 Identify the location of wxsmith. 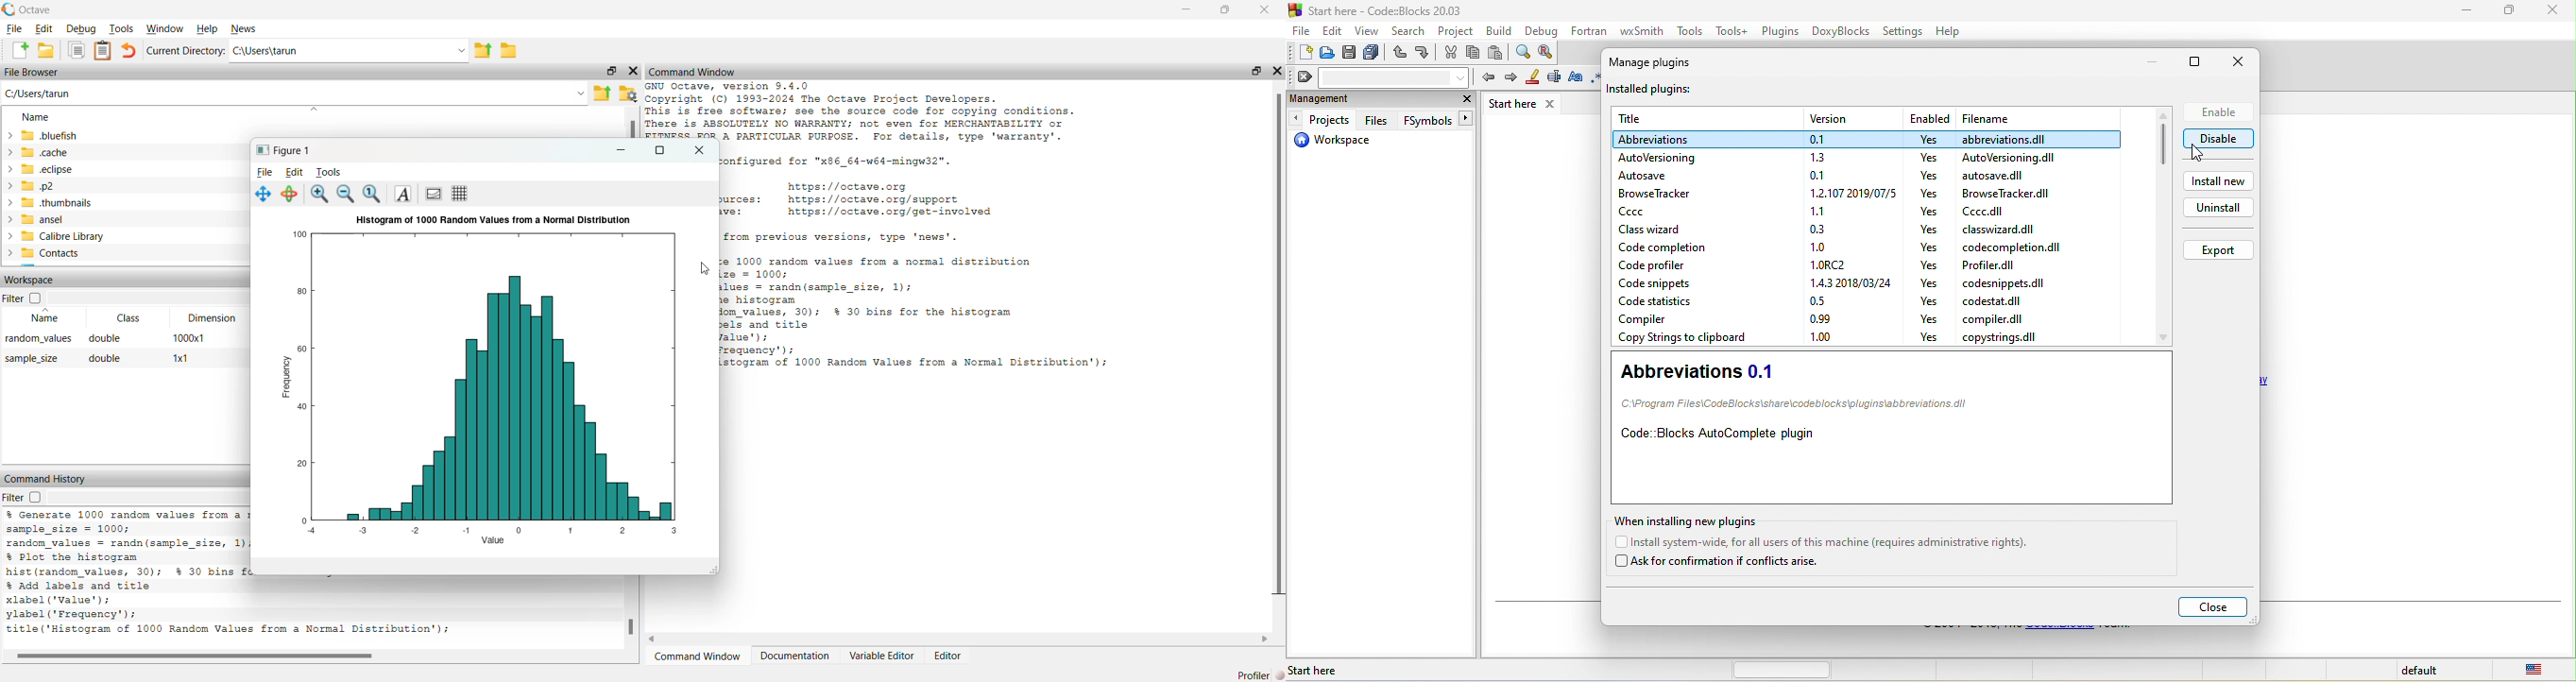
(1645, 29).